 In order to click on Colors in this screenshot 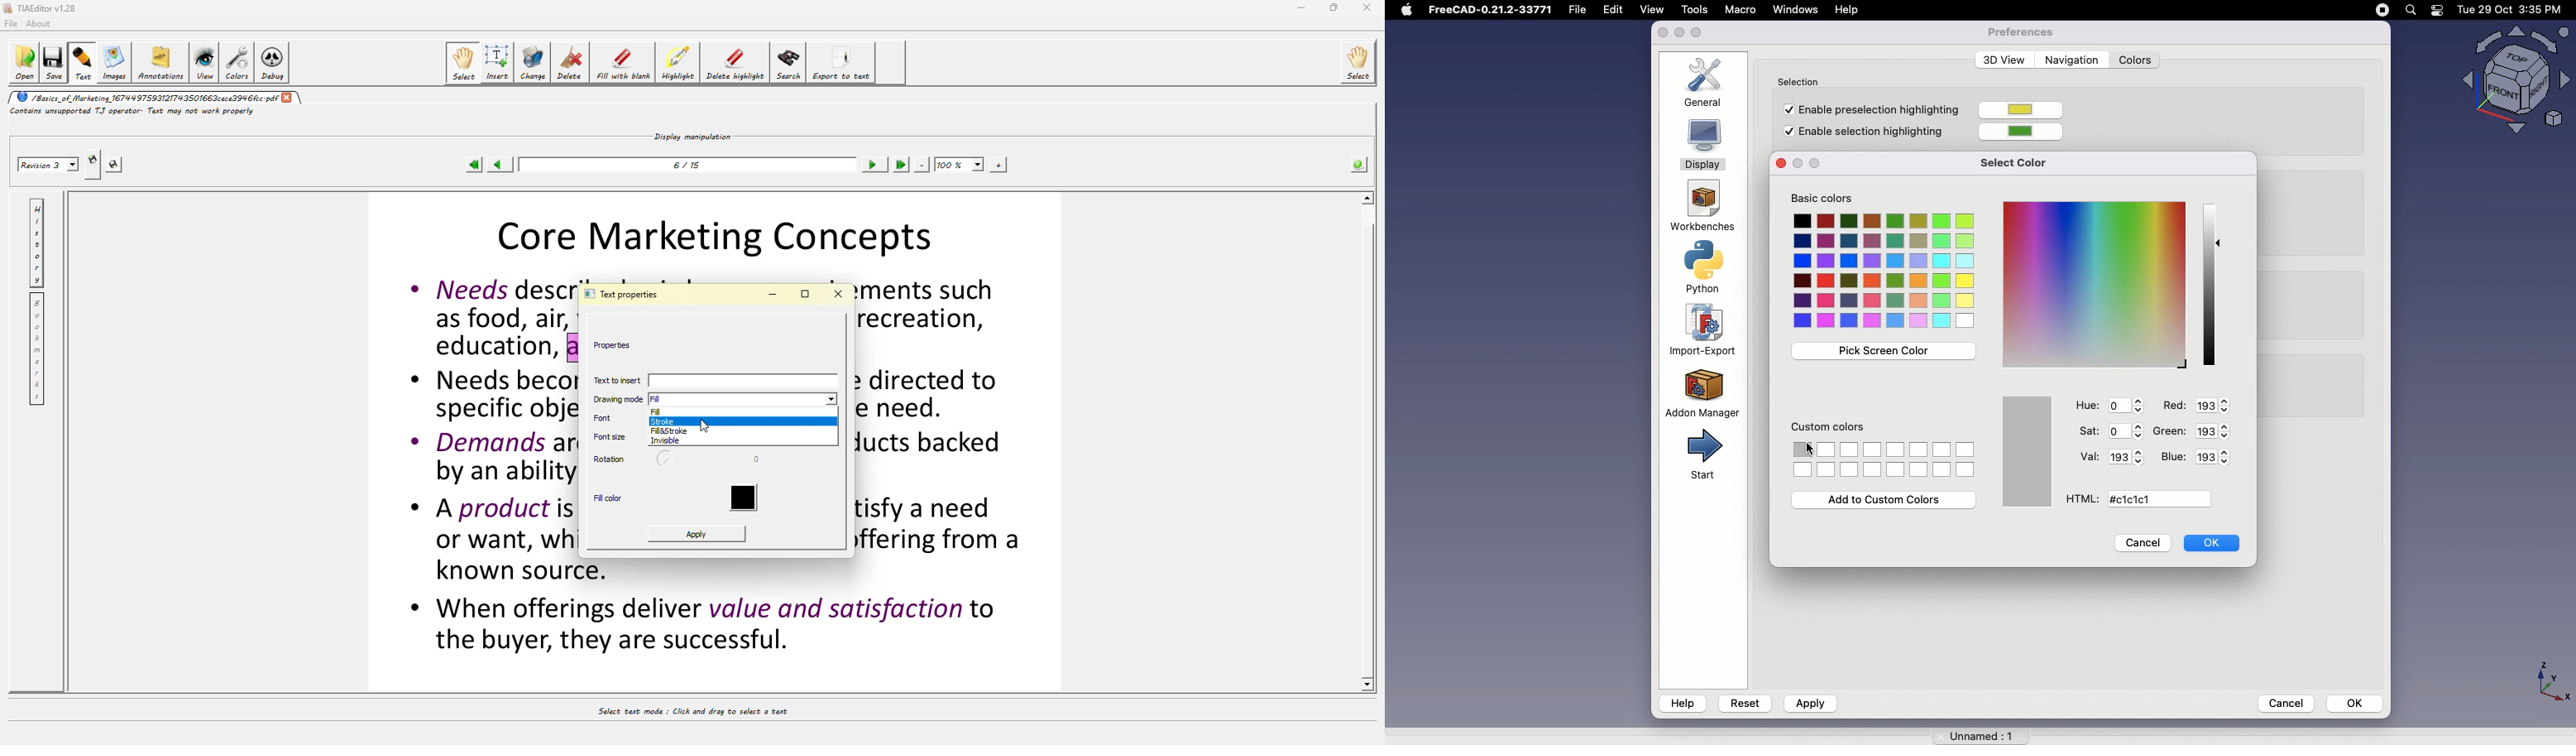, I will do `click(1887, 458)`.